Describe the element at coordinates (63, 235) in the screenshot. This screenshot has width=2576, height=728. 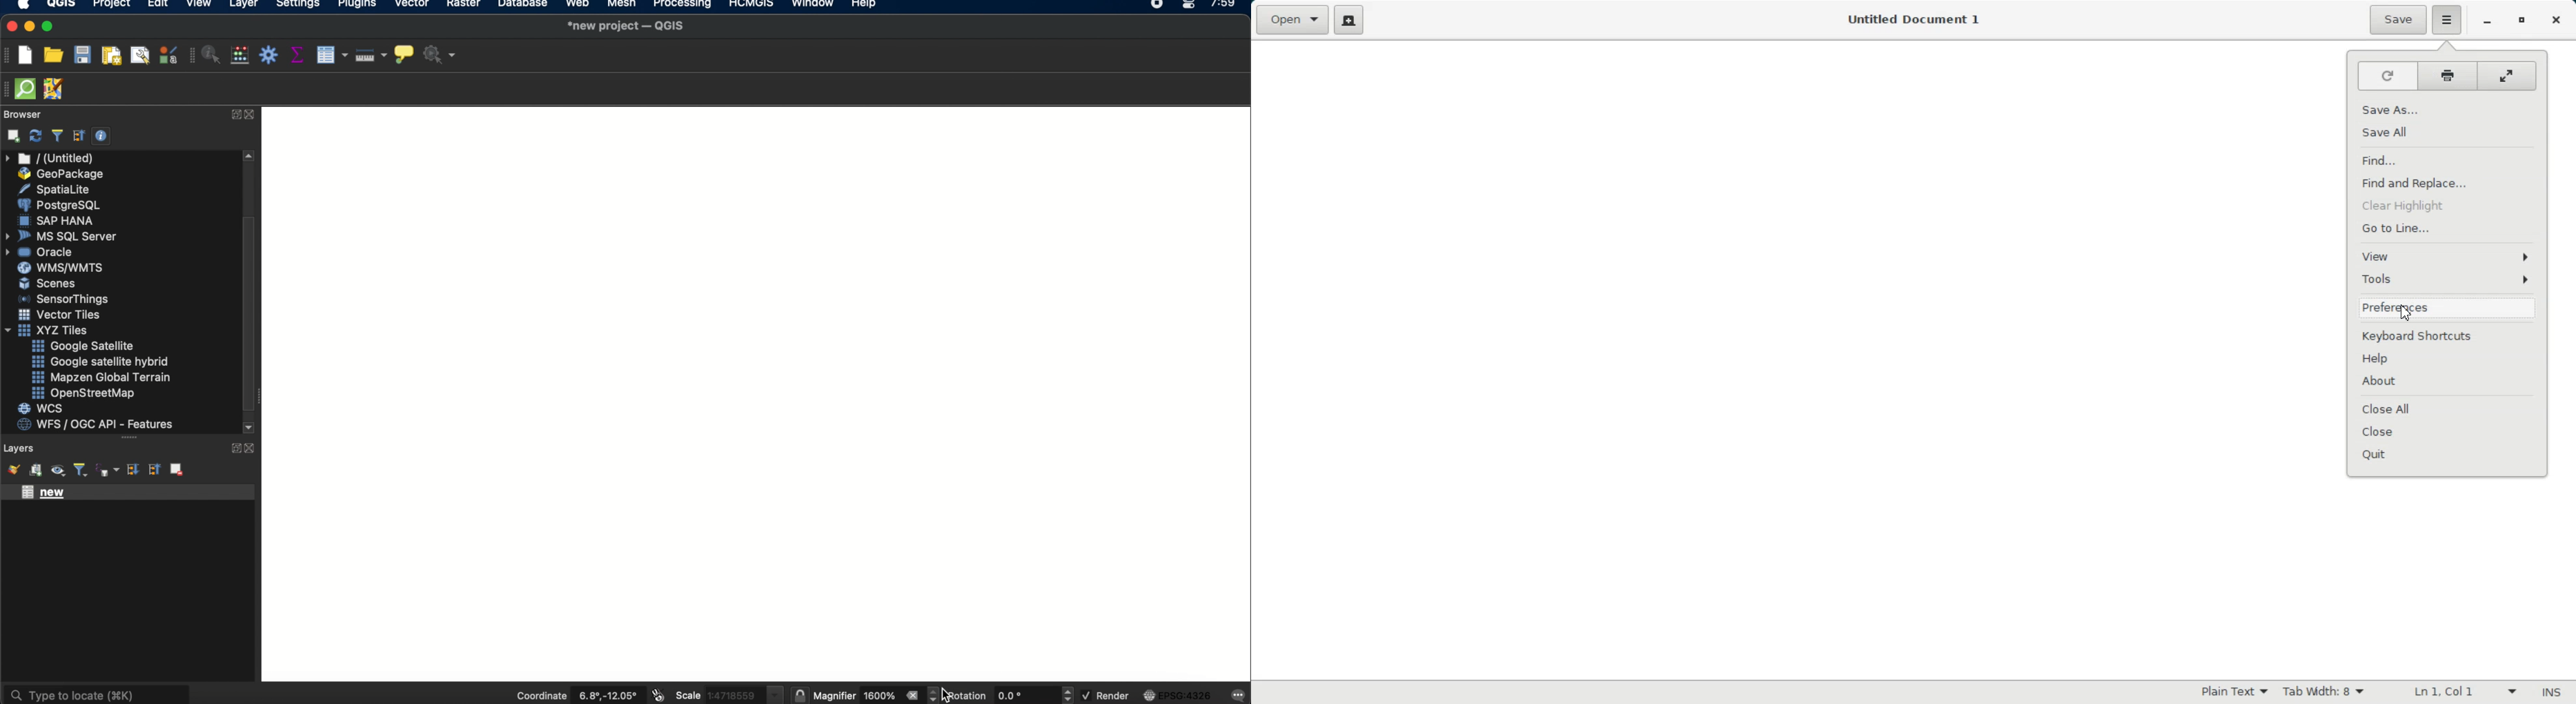
I see `ms sql server` at that location.